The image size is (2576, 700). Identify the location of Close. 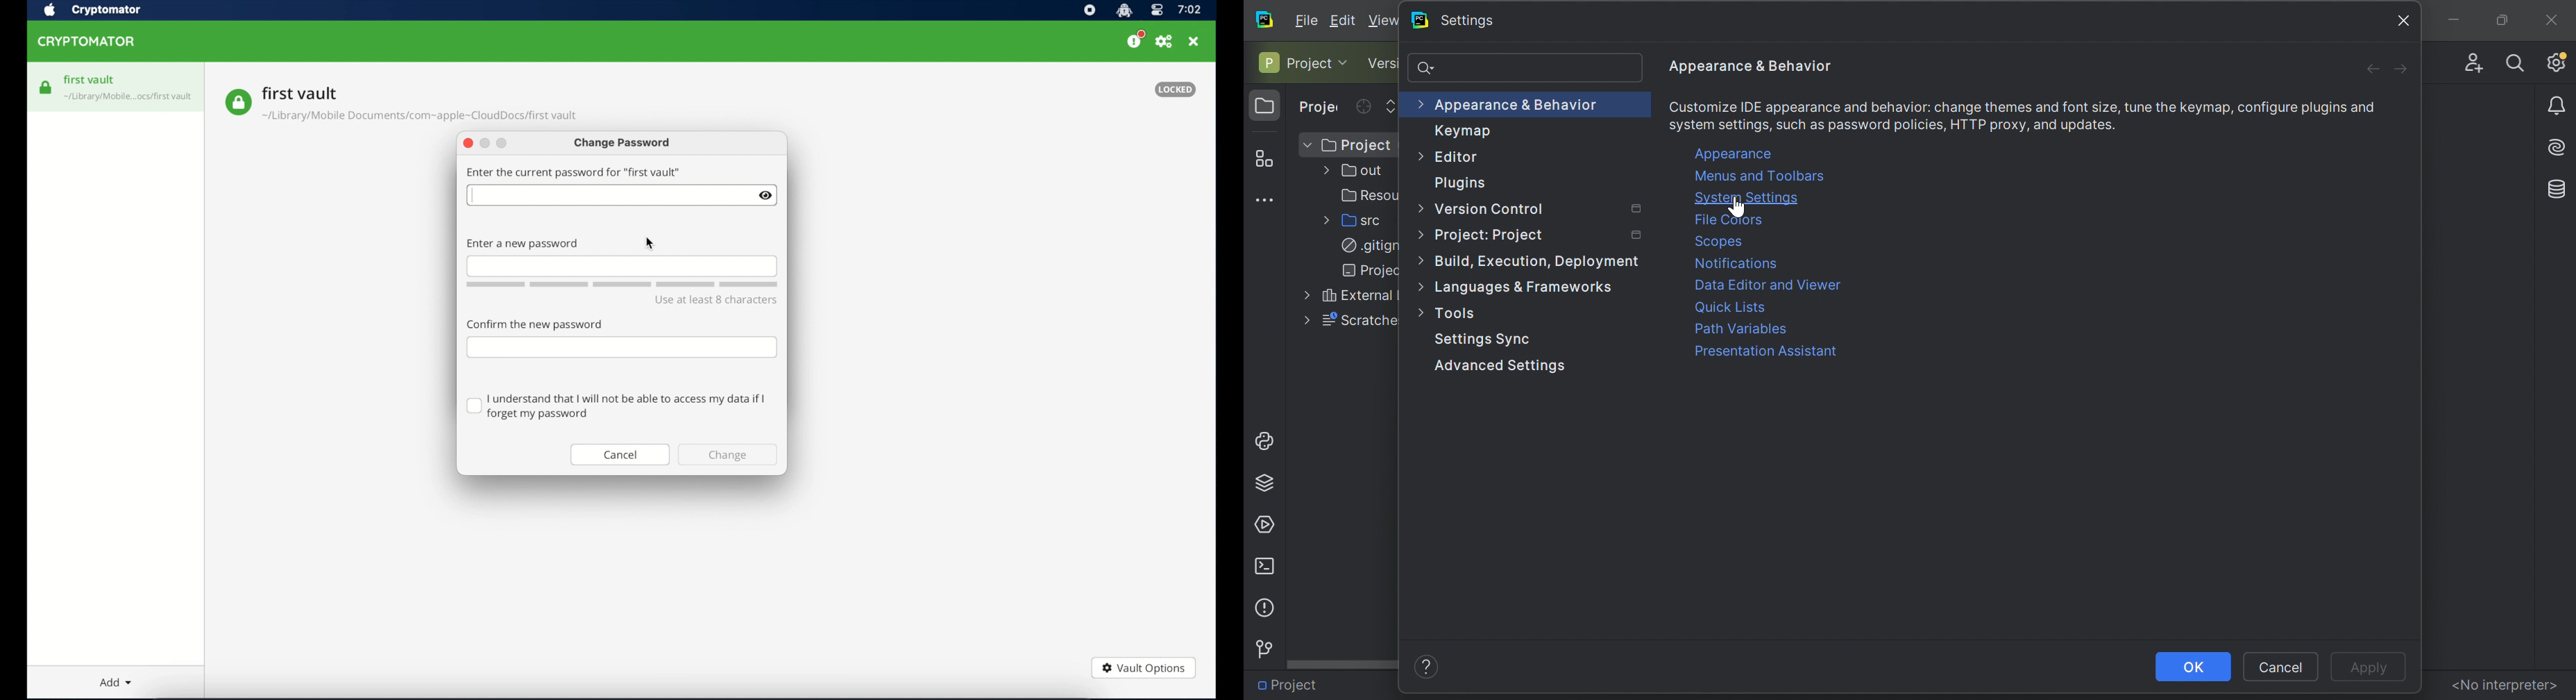
(2405, 19).